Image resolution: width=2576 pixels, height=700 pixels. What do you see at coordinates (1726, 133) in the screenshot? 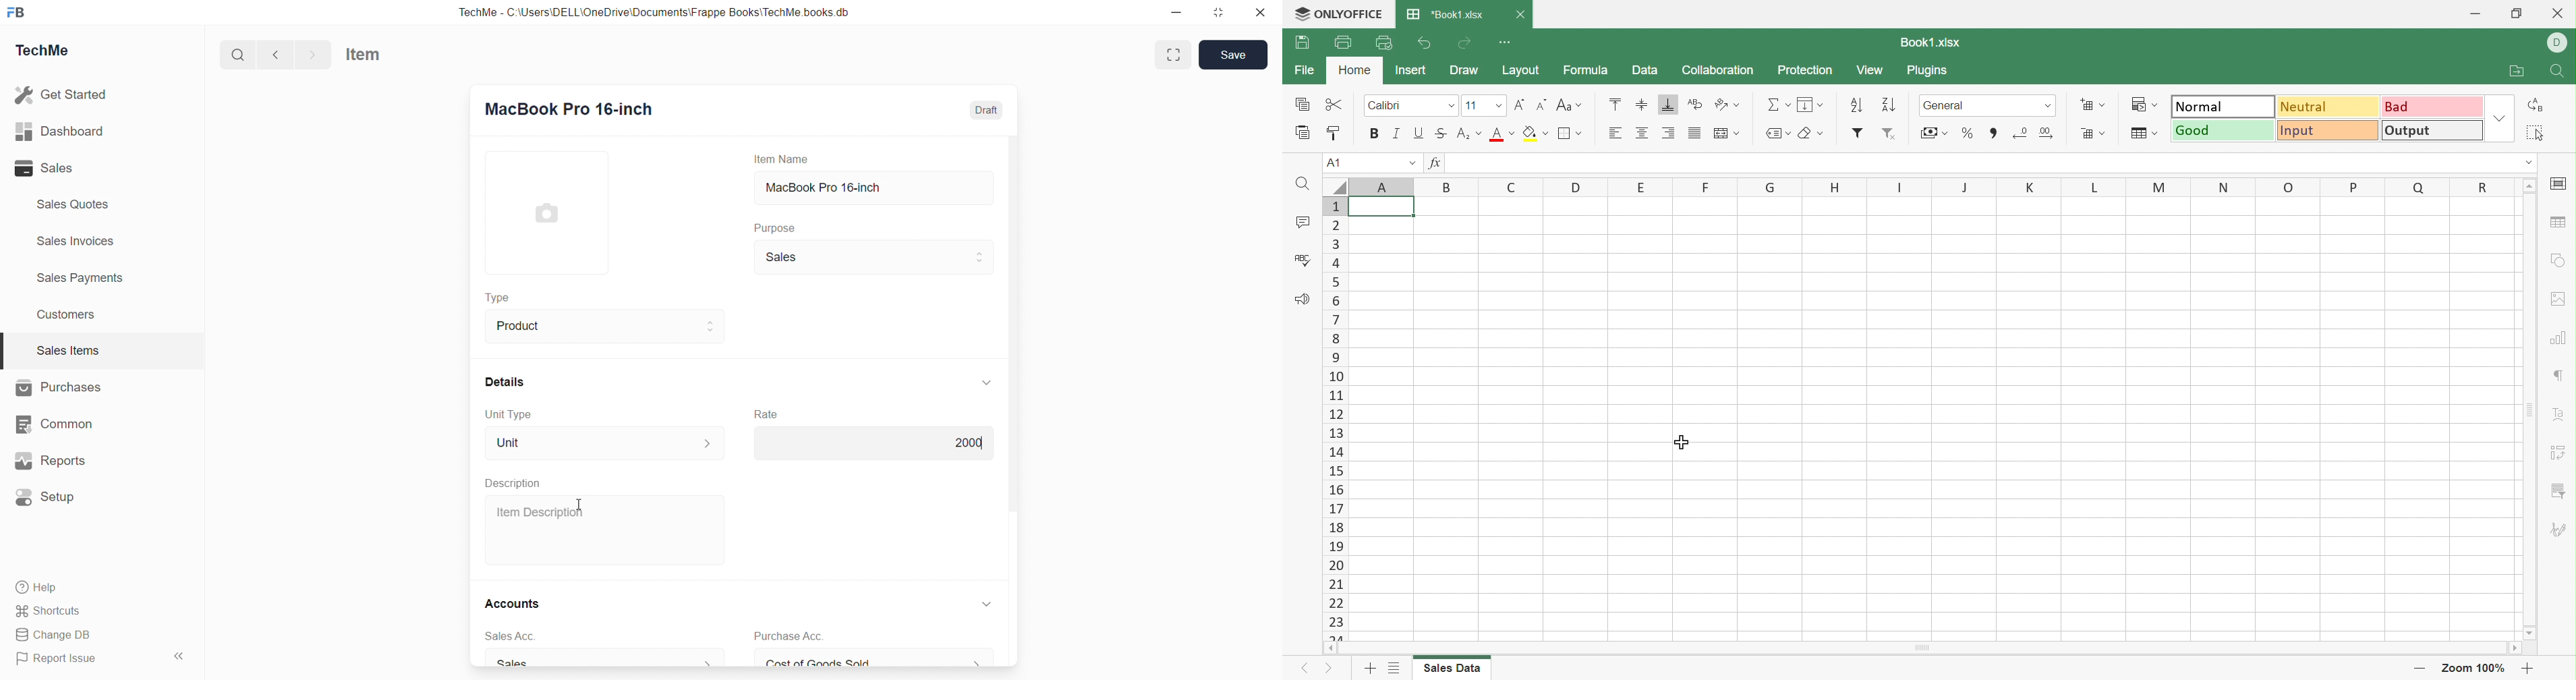
I see `Merge and center` at bounding box center [1726, 133].